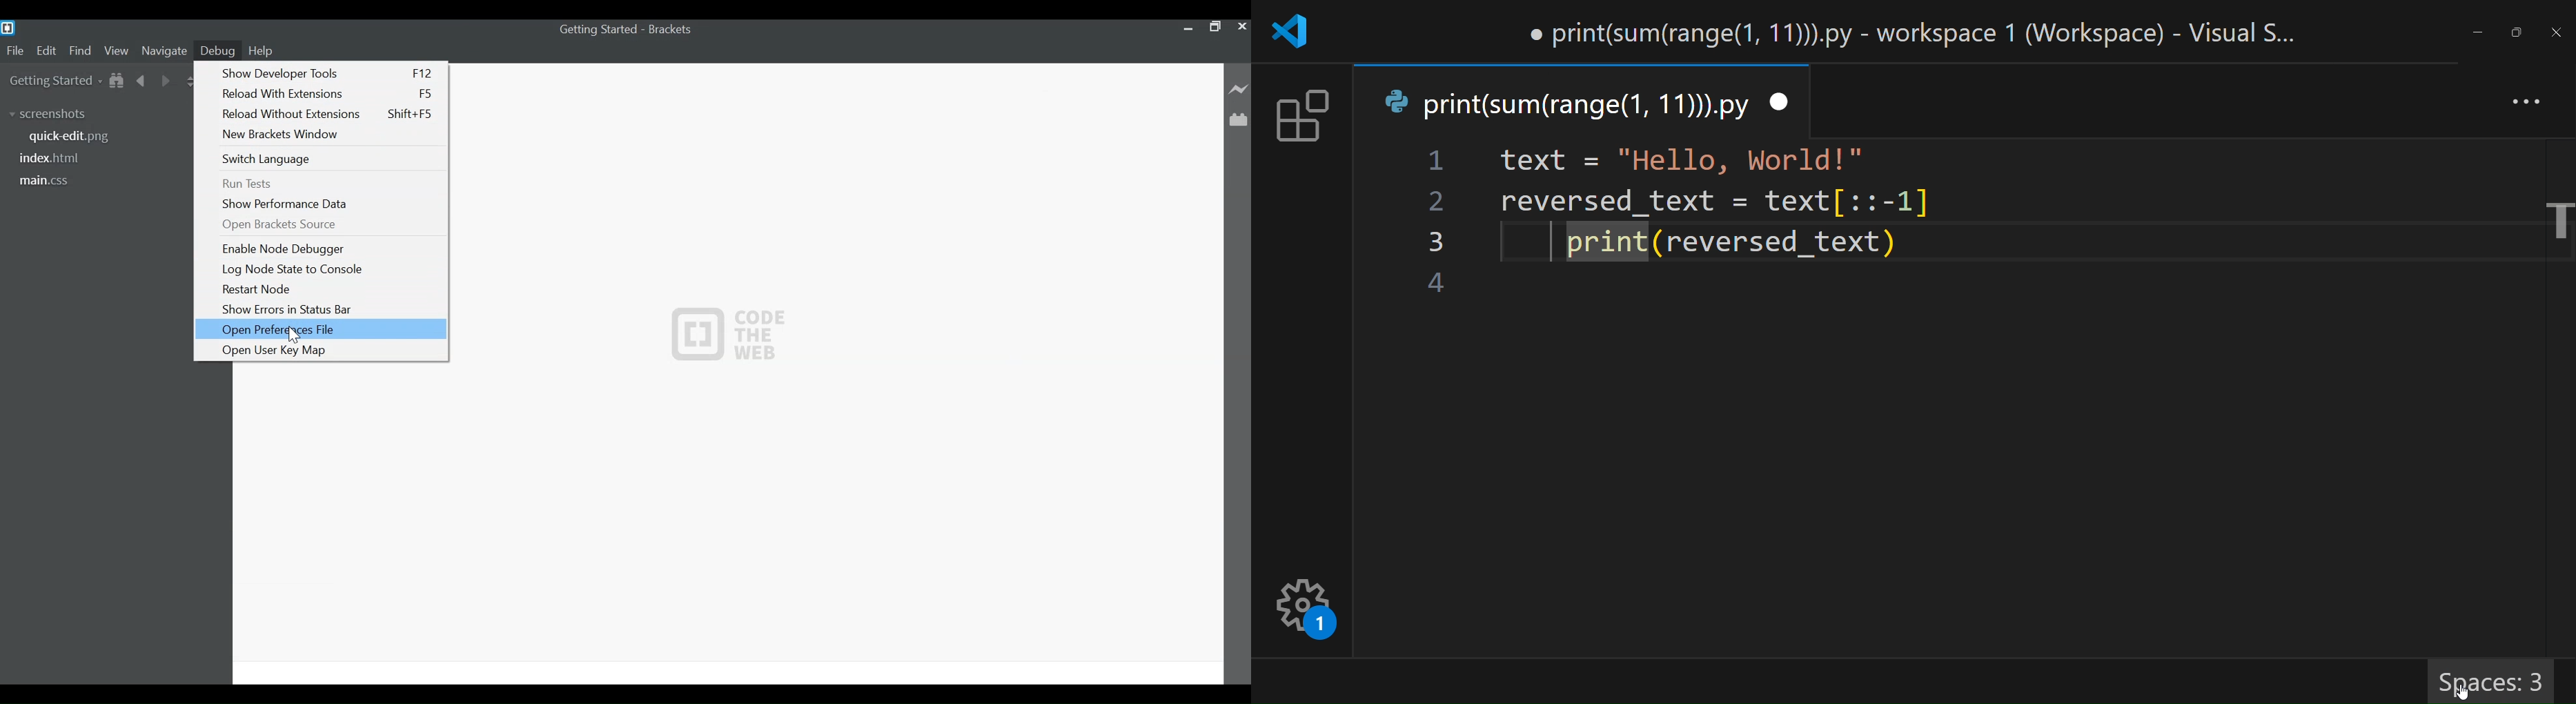 This screenshot has width=2576, height=728. What do you see at coordinates (141, 80) in the screenshot?
I see `Navigate Back` at bounding box center [141, 80].